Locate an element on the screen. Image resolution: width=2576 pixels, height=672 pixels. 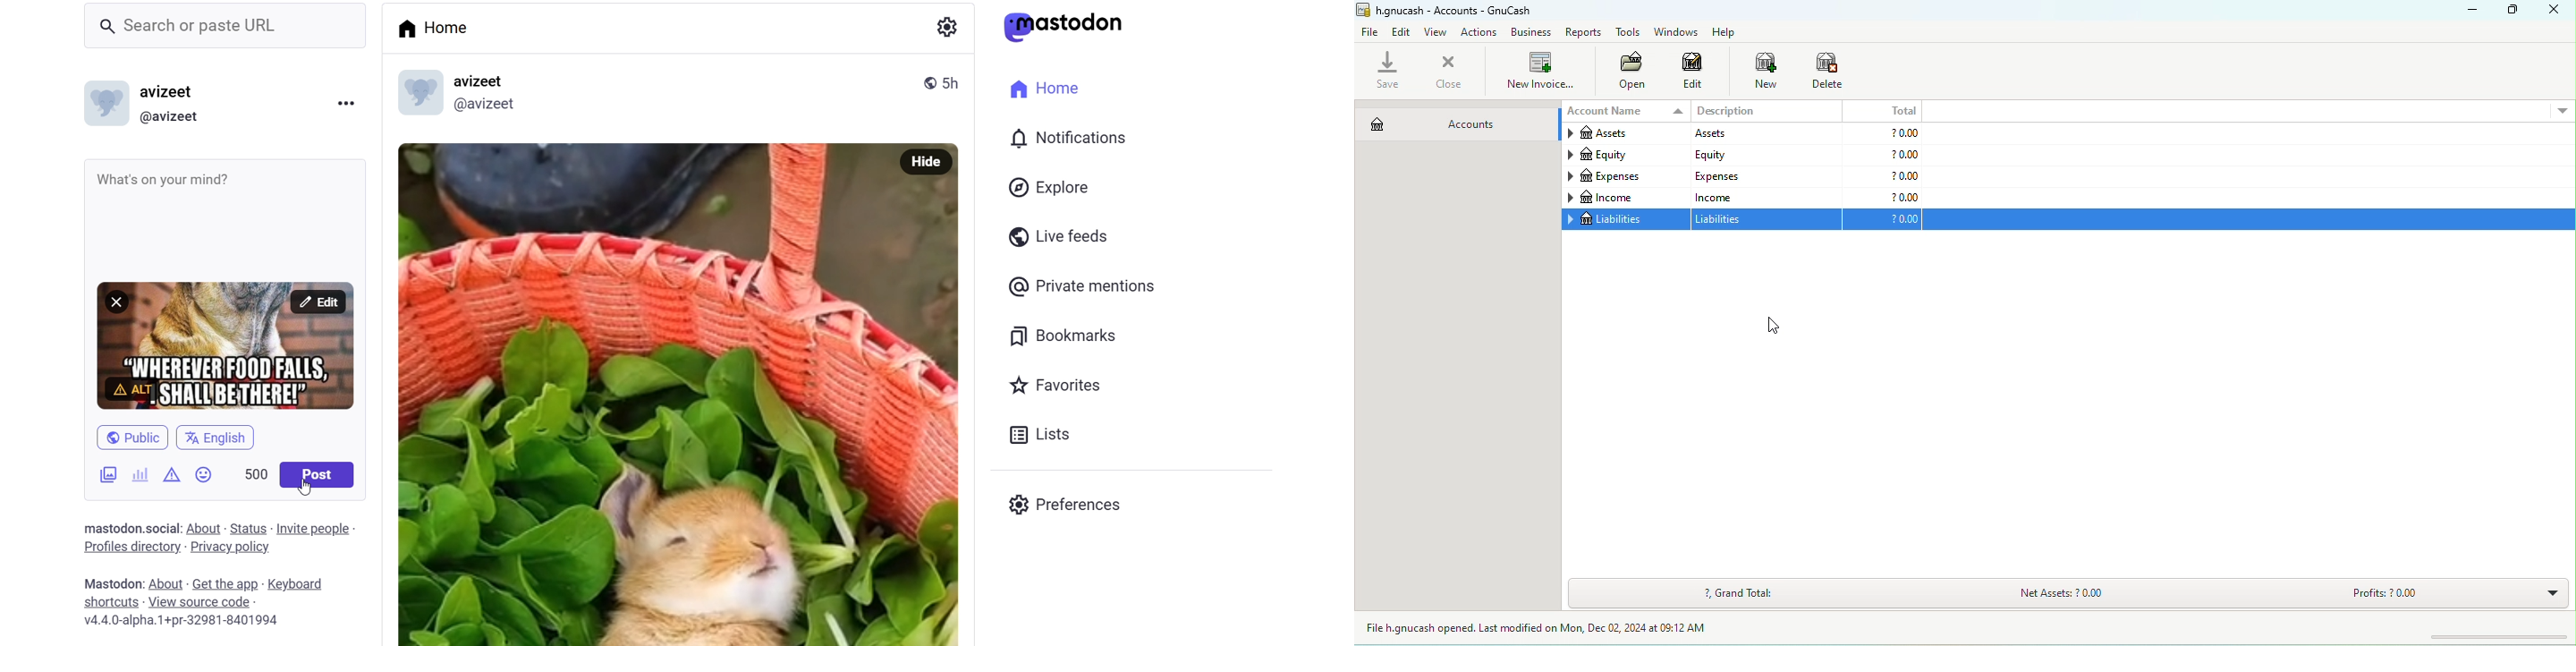
?0.00 is located at coordinates (1882, 132).